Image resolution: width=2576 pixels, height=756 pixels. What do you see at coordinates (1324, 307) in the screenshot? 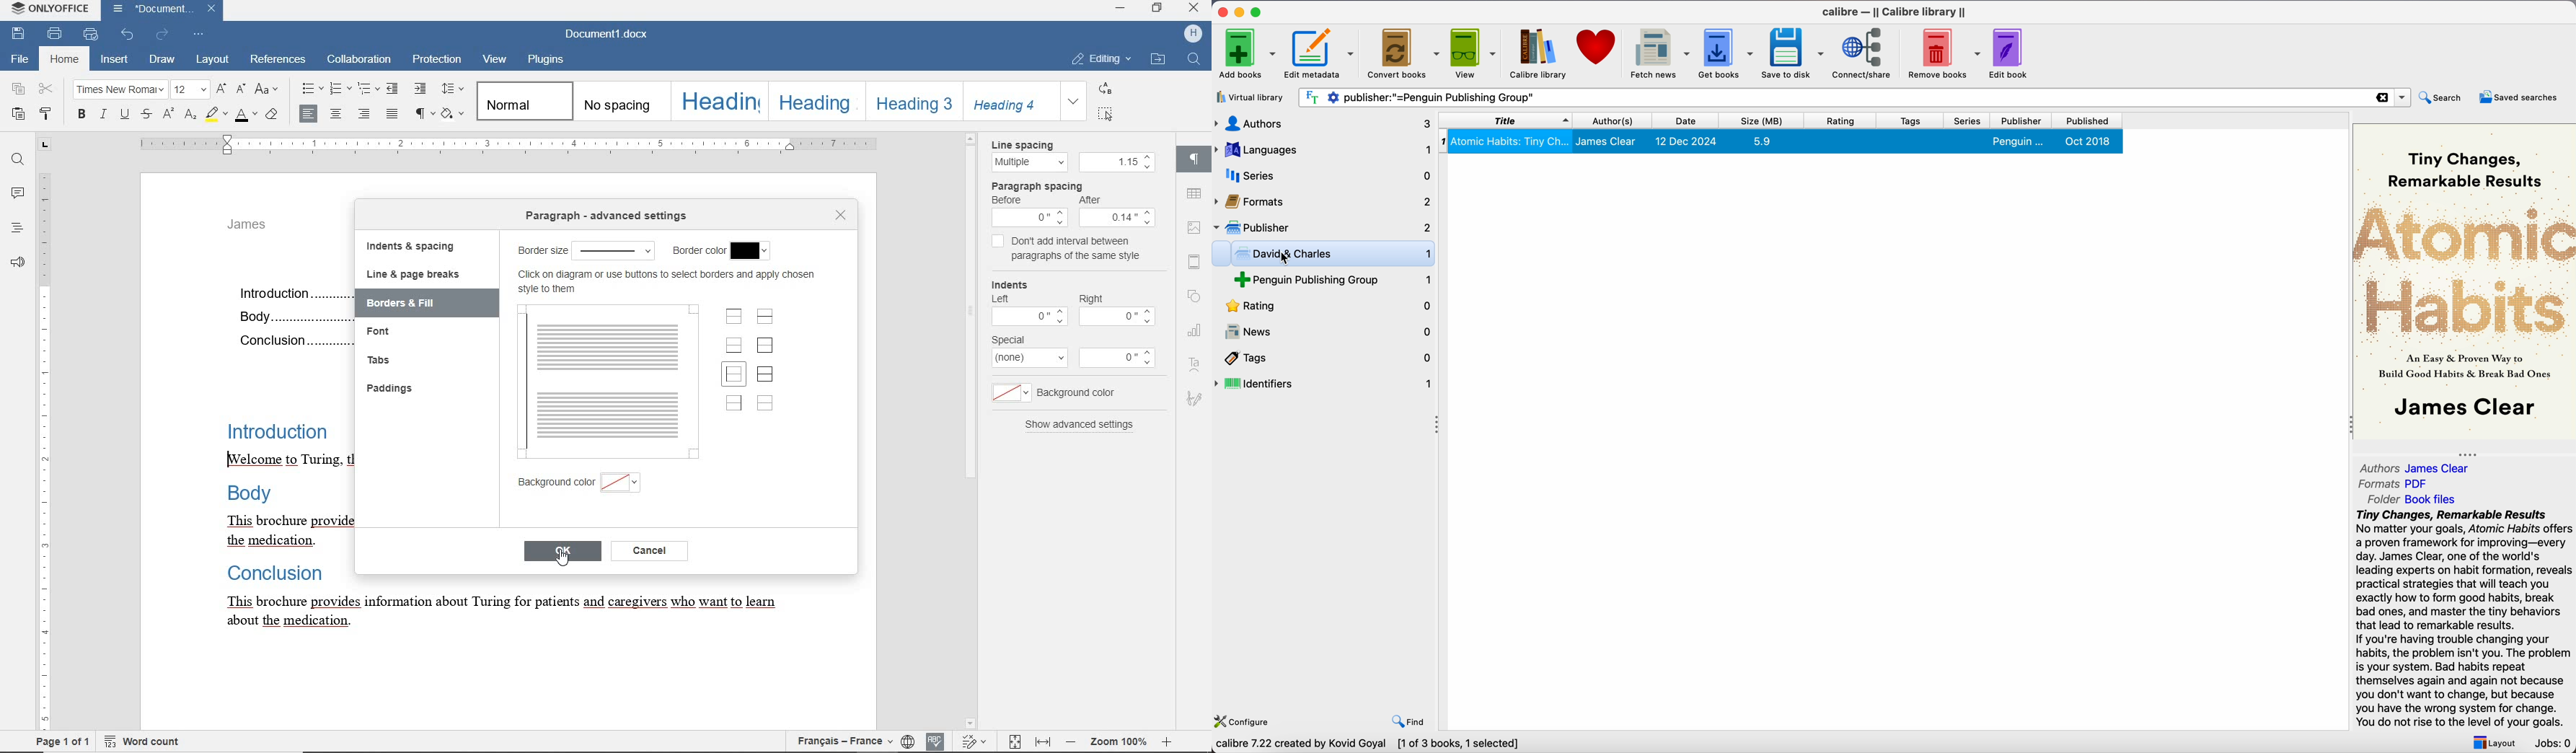
I see `rating` at bounding box center [1324, 307].